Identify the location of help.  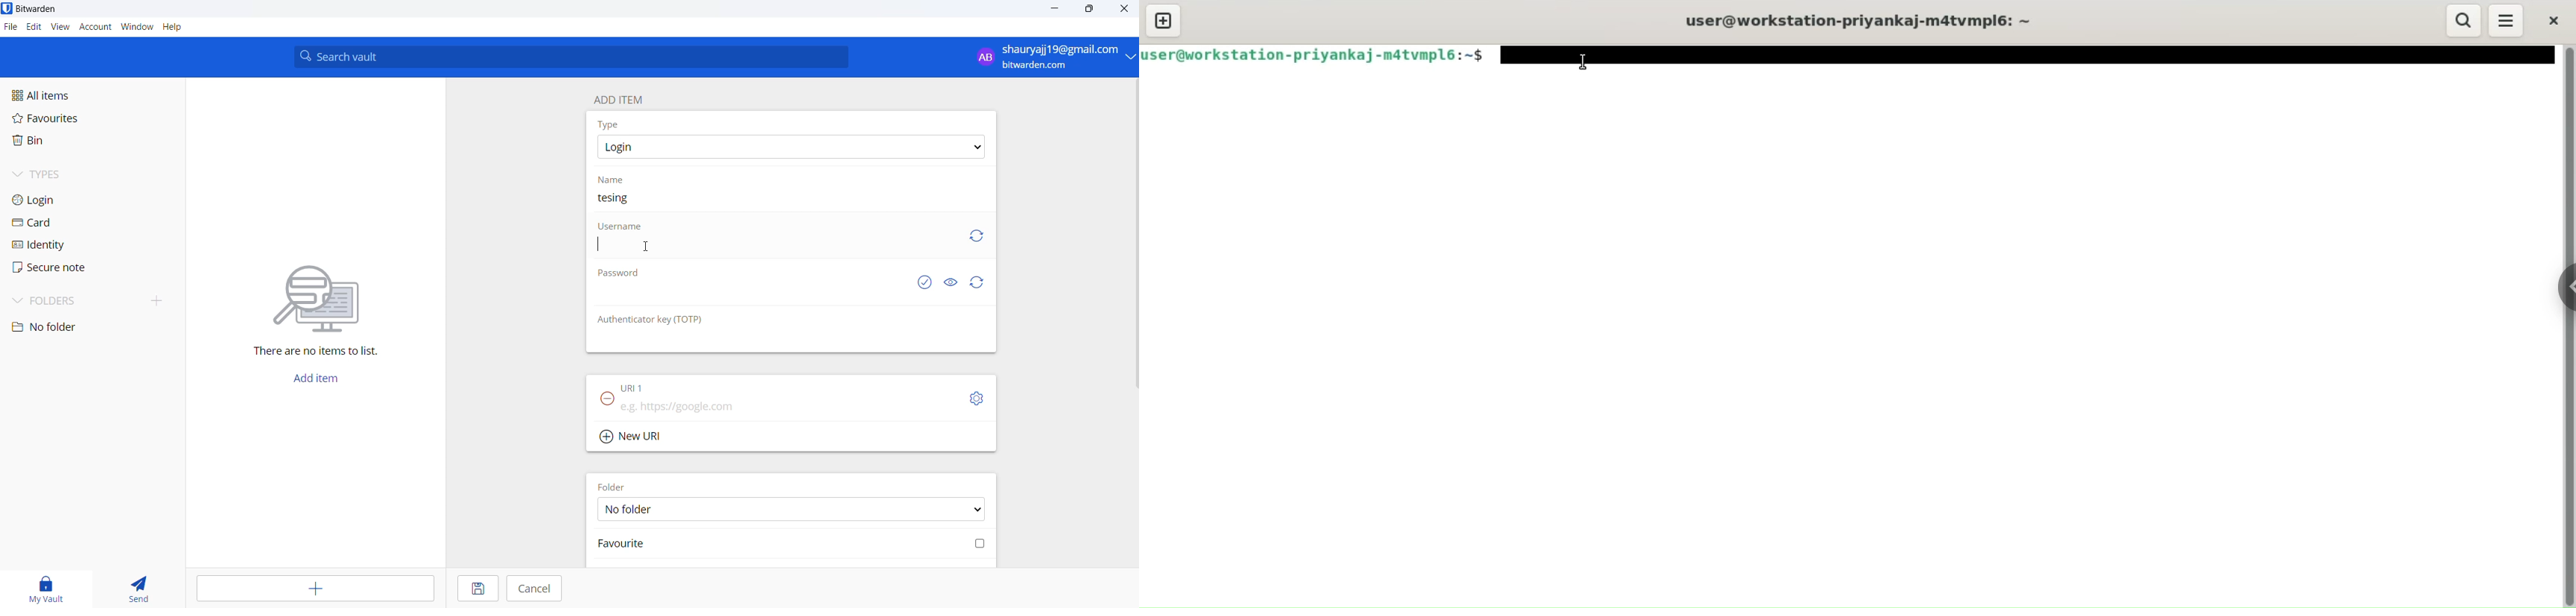
(180, 27).